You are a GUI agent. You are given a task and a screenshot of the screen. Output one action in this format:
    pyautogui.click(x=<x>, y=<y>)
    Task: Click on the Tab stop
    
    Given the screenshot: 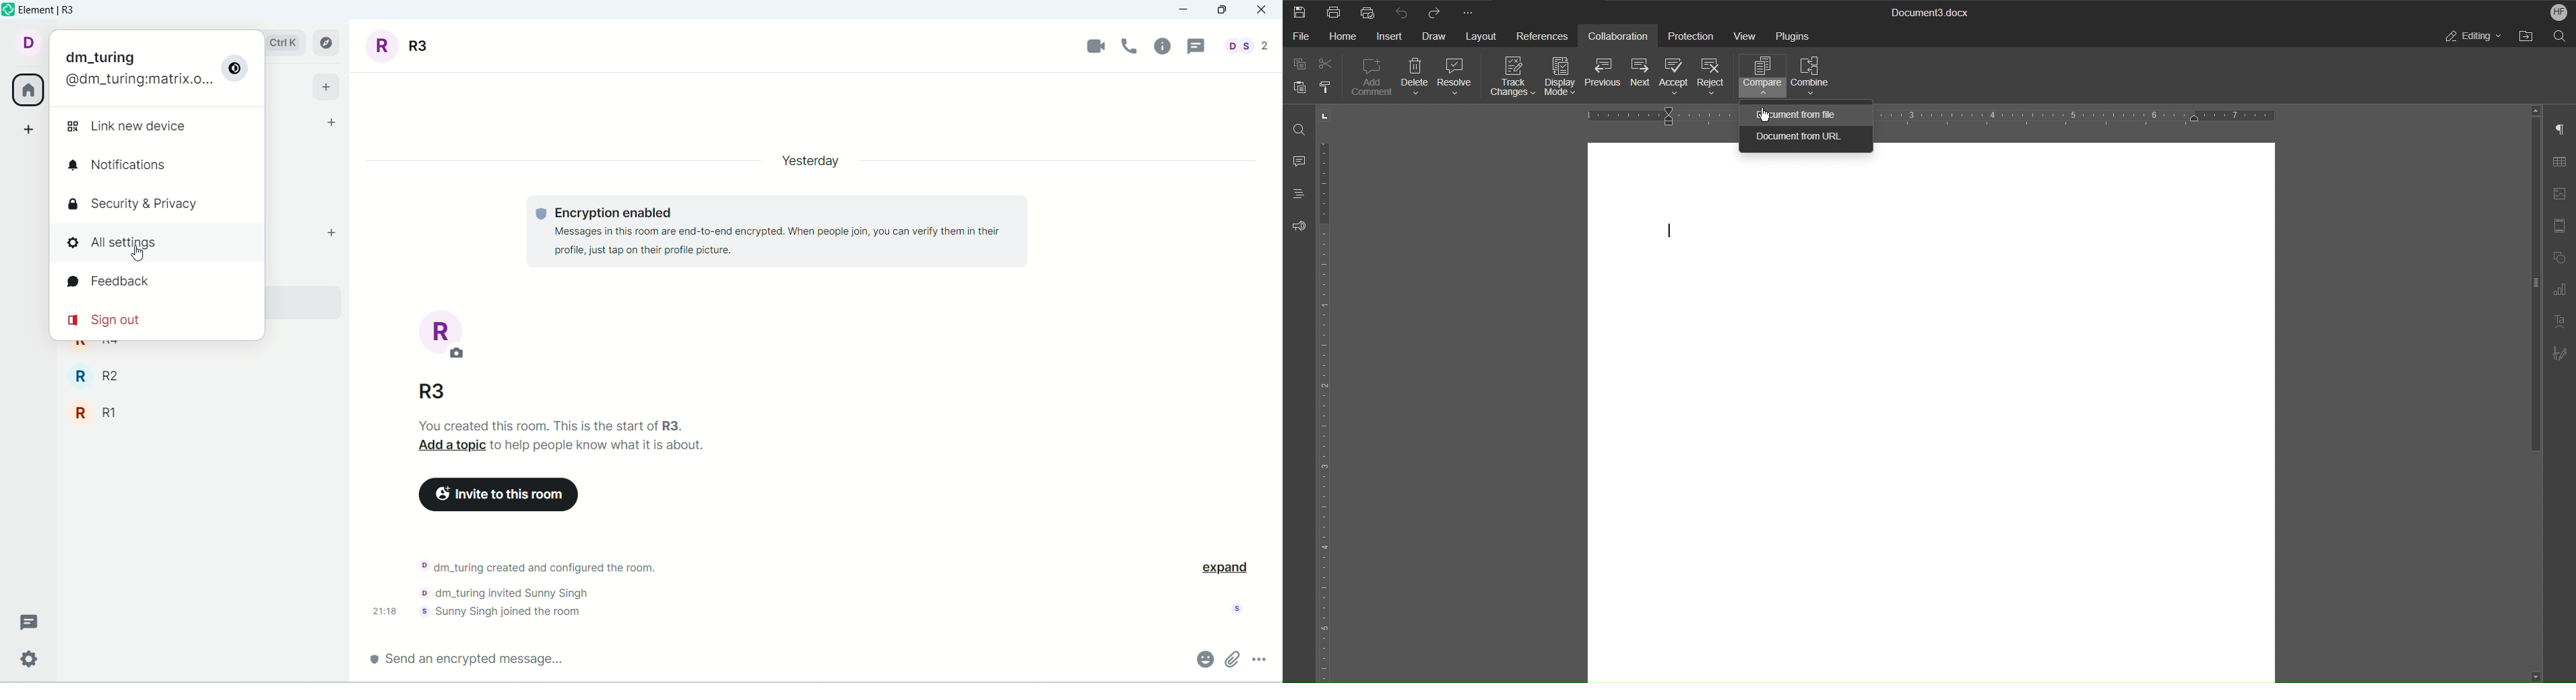 What is the action you would take?
    pyautogui.click(x=1328, y=116)
    